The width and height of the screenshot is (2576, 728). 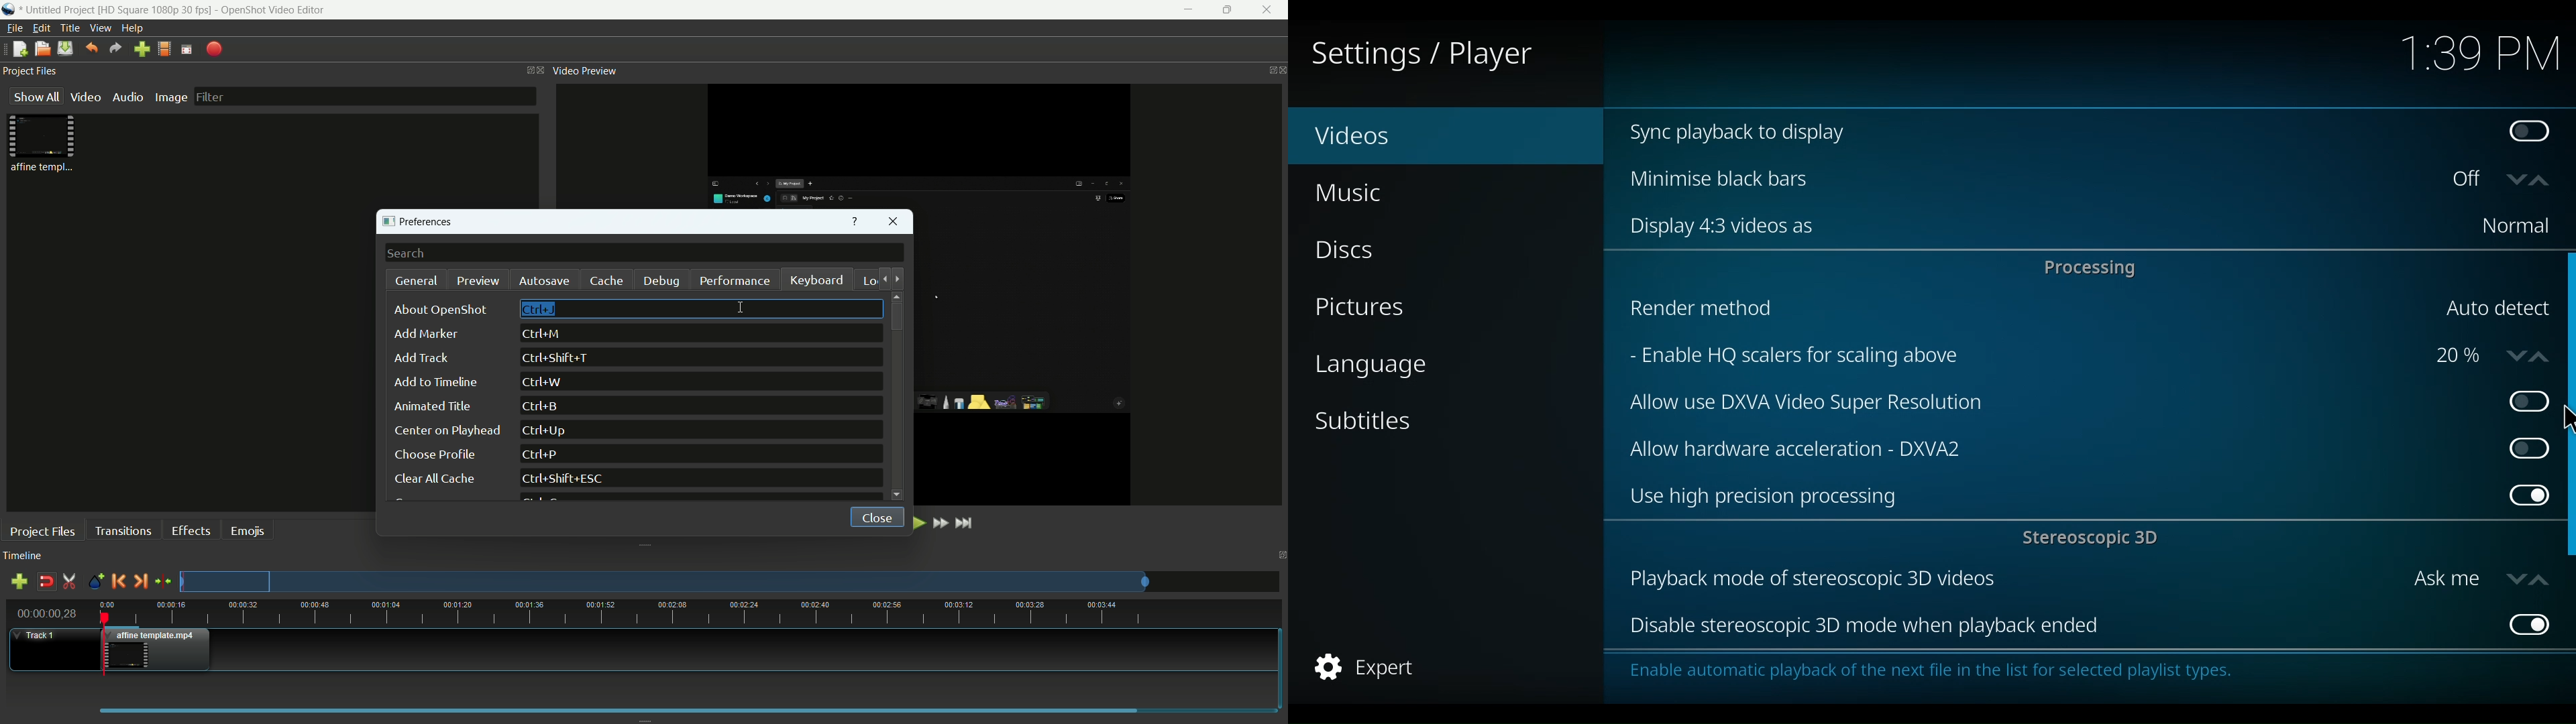 What do you see at coordinates (2524, 448) in the screenshot?
I see `Toggle on/off Allow hardware accelaration` at bounding box center [2524, 448].